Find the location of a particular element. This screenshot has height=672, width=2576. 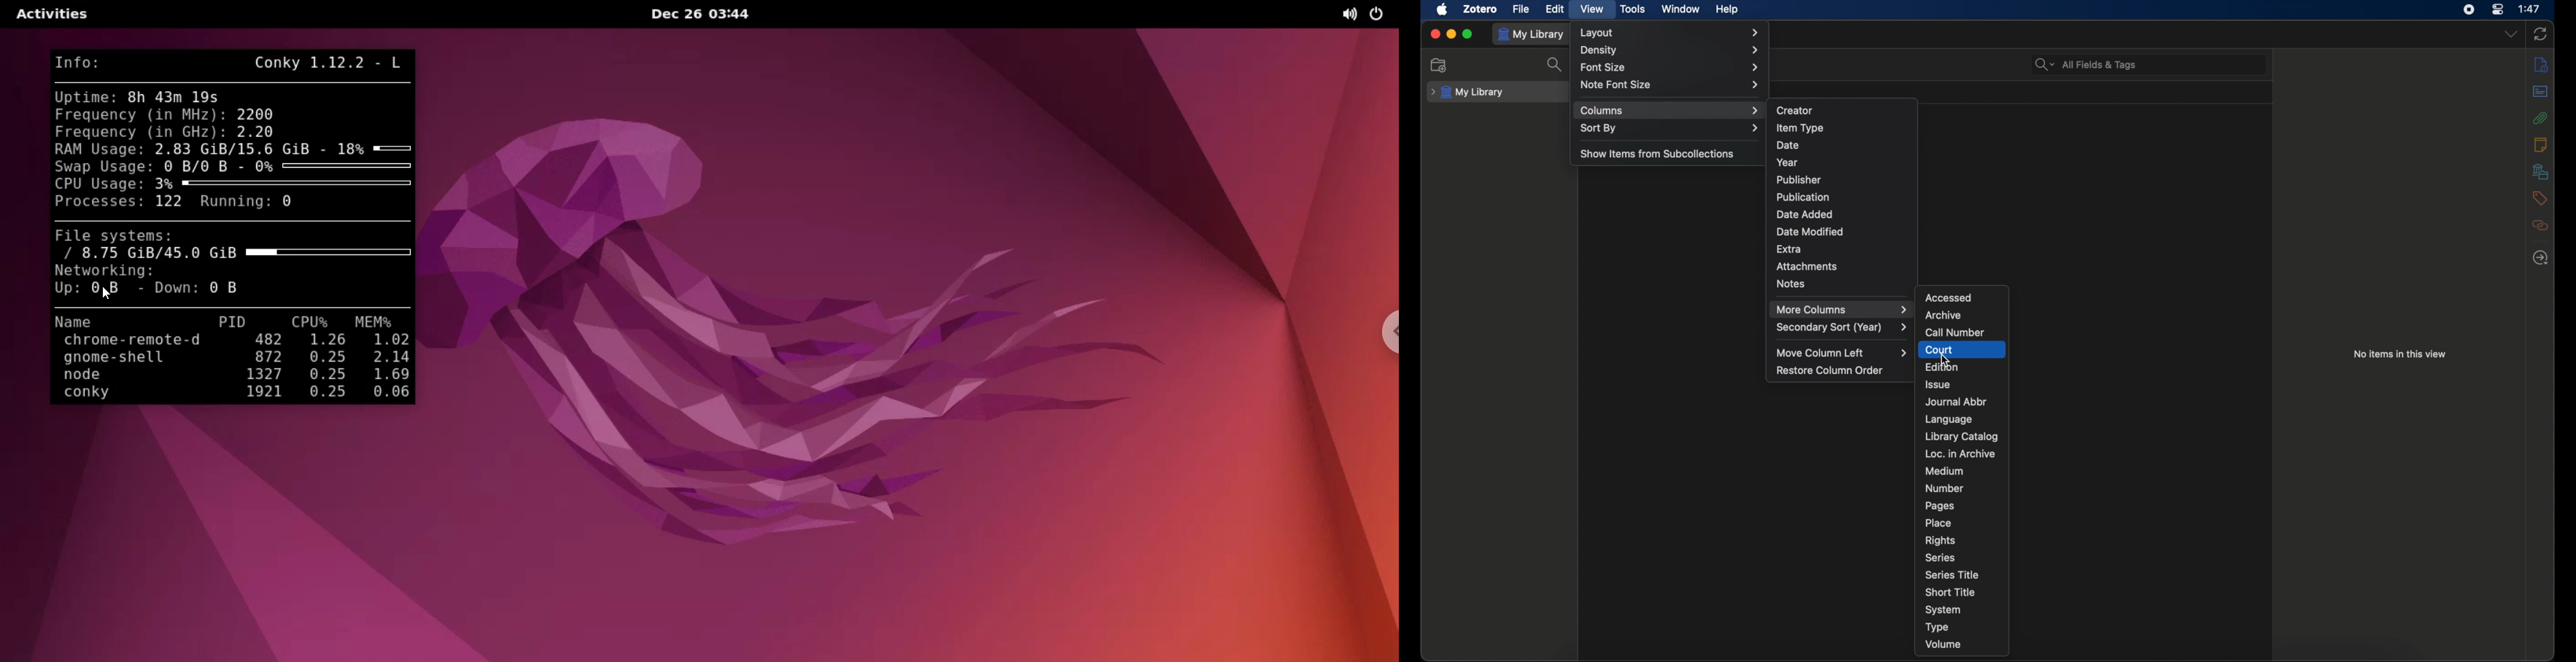

place is located at coordinates (1939, 523).